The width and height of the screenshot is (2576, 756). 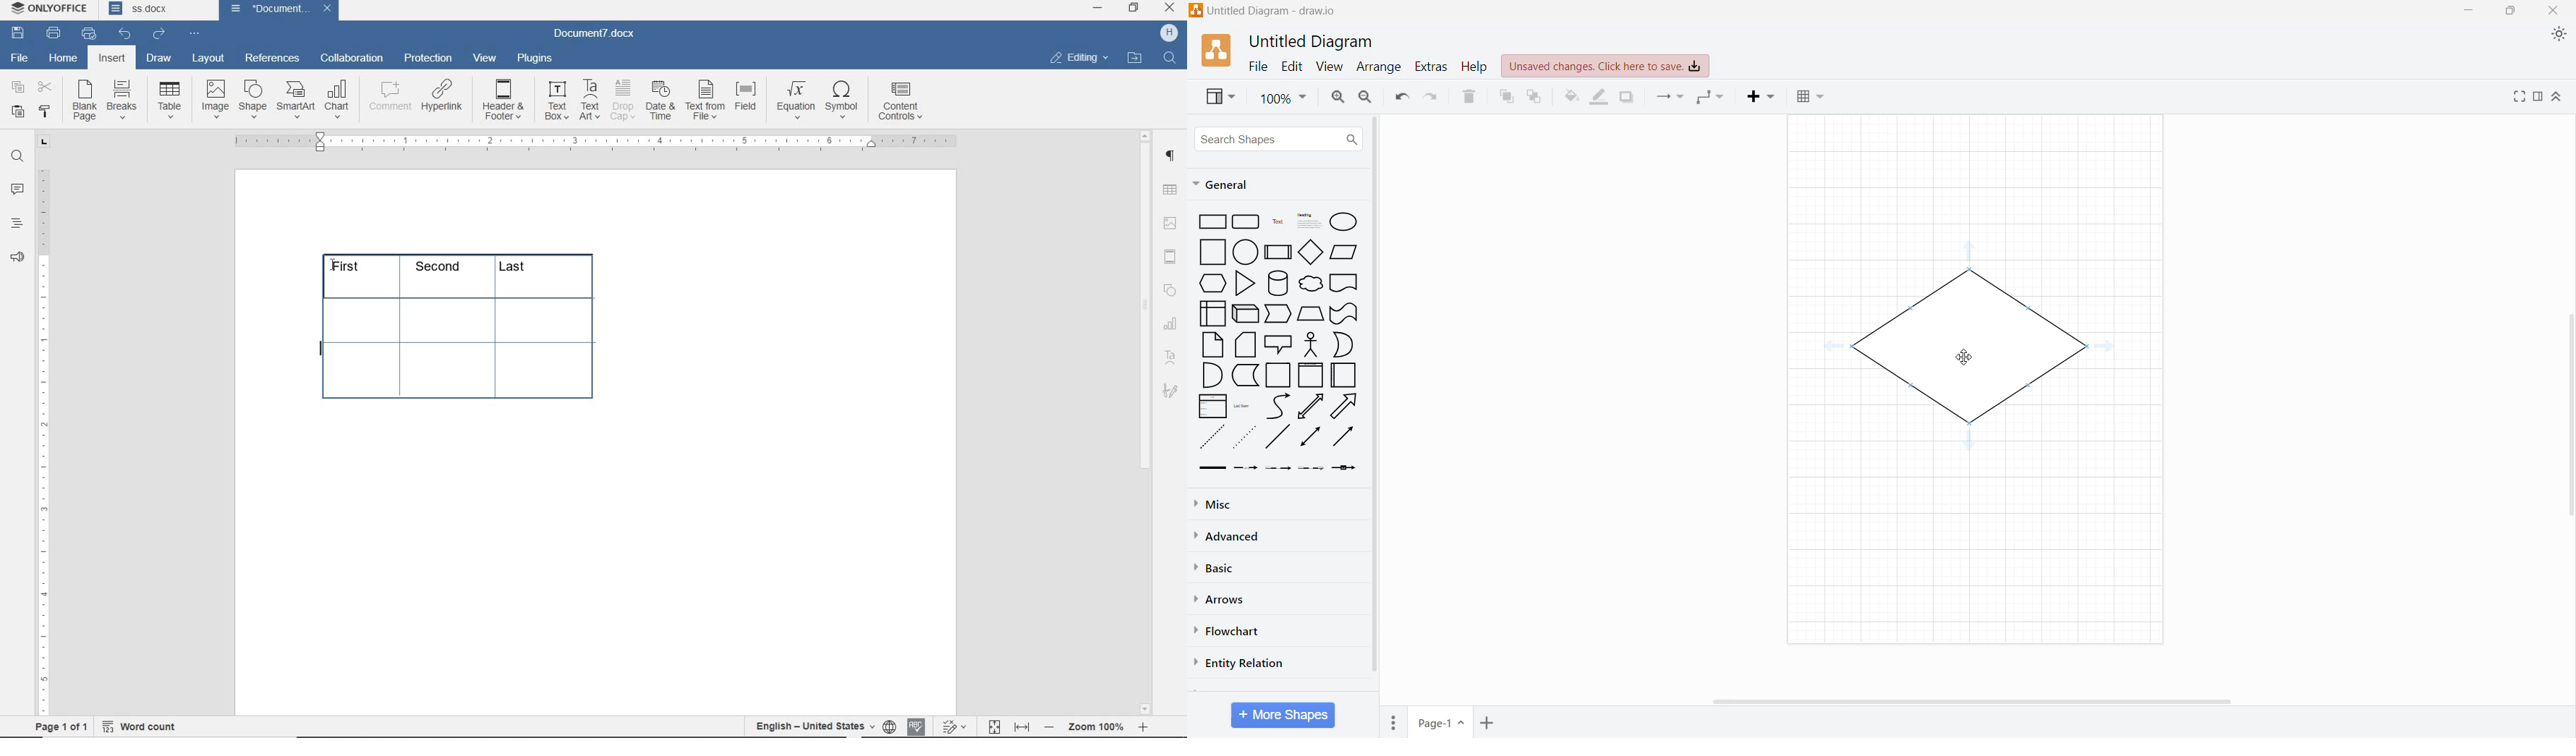 I want to click on save, so click(x=20, y=34).